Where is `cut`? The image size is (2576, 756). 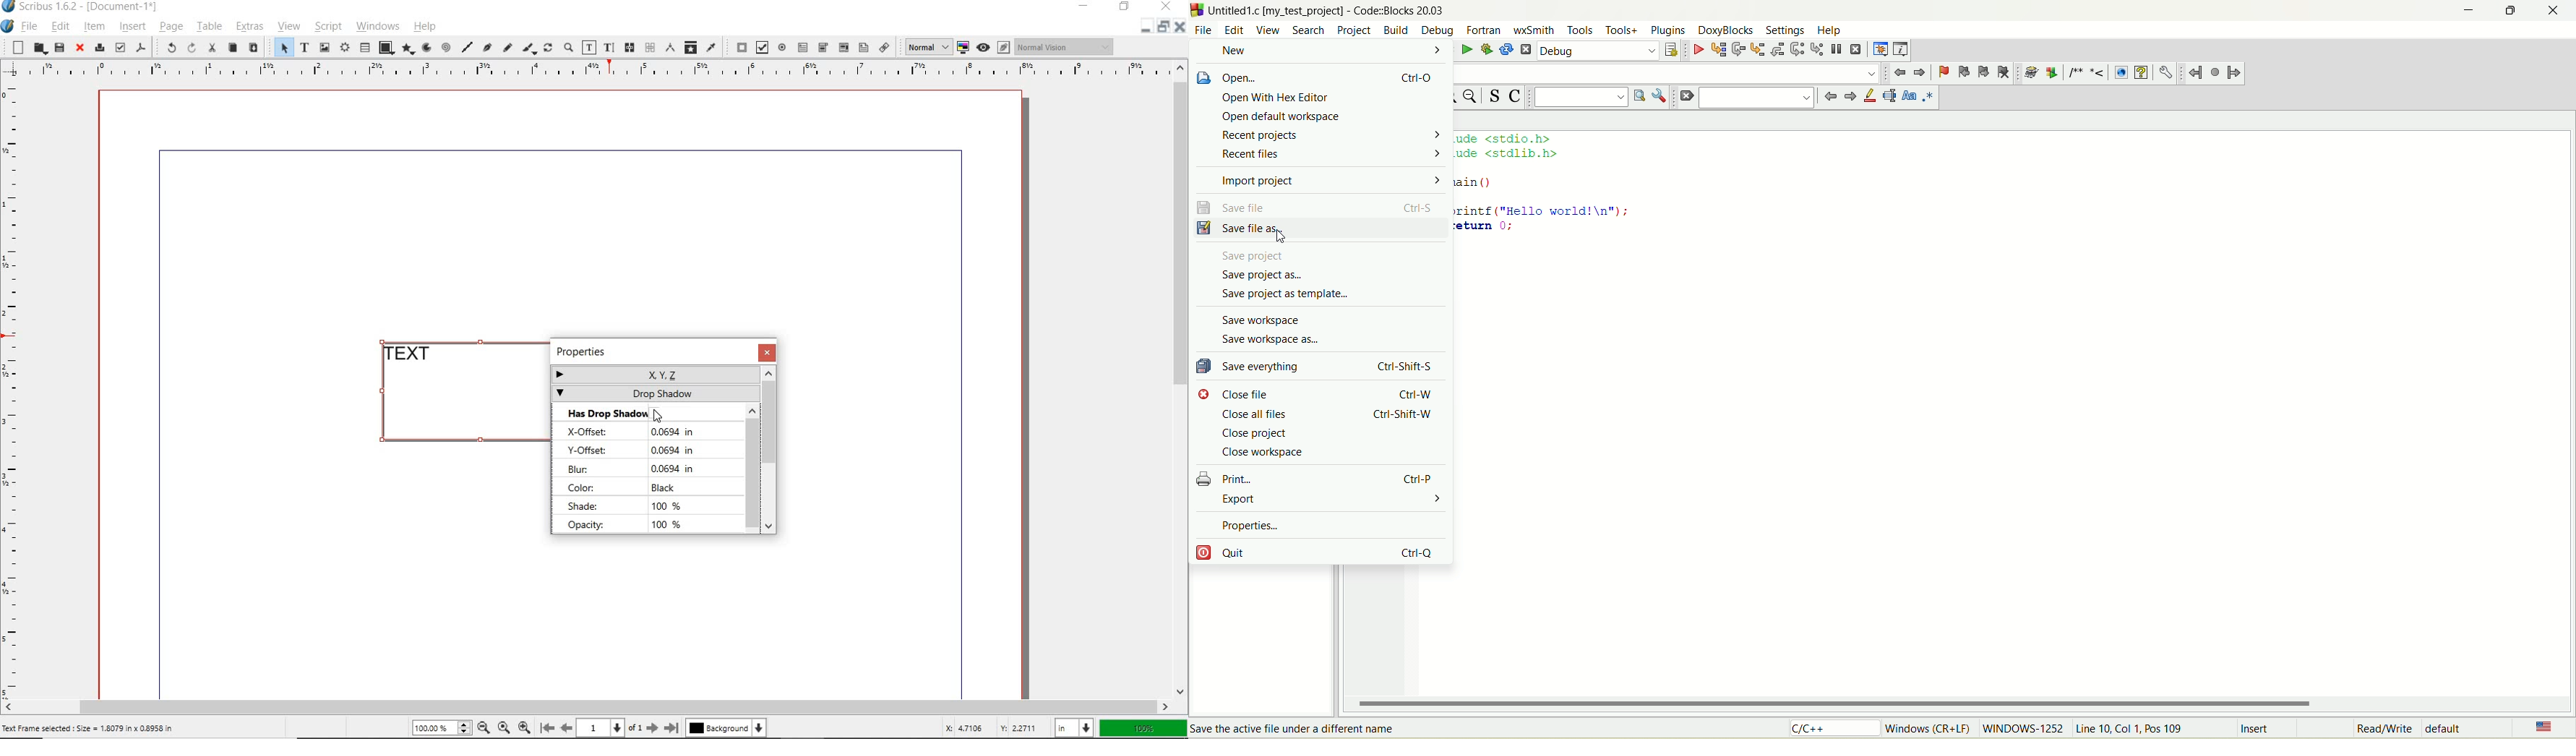
cut is located at coordinates (212, 47).